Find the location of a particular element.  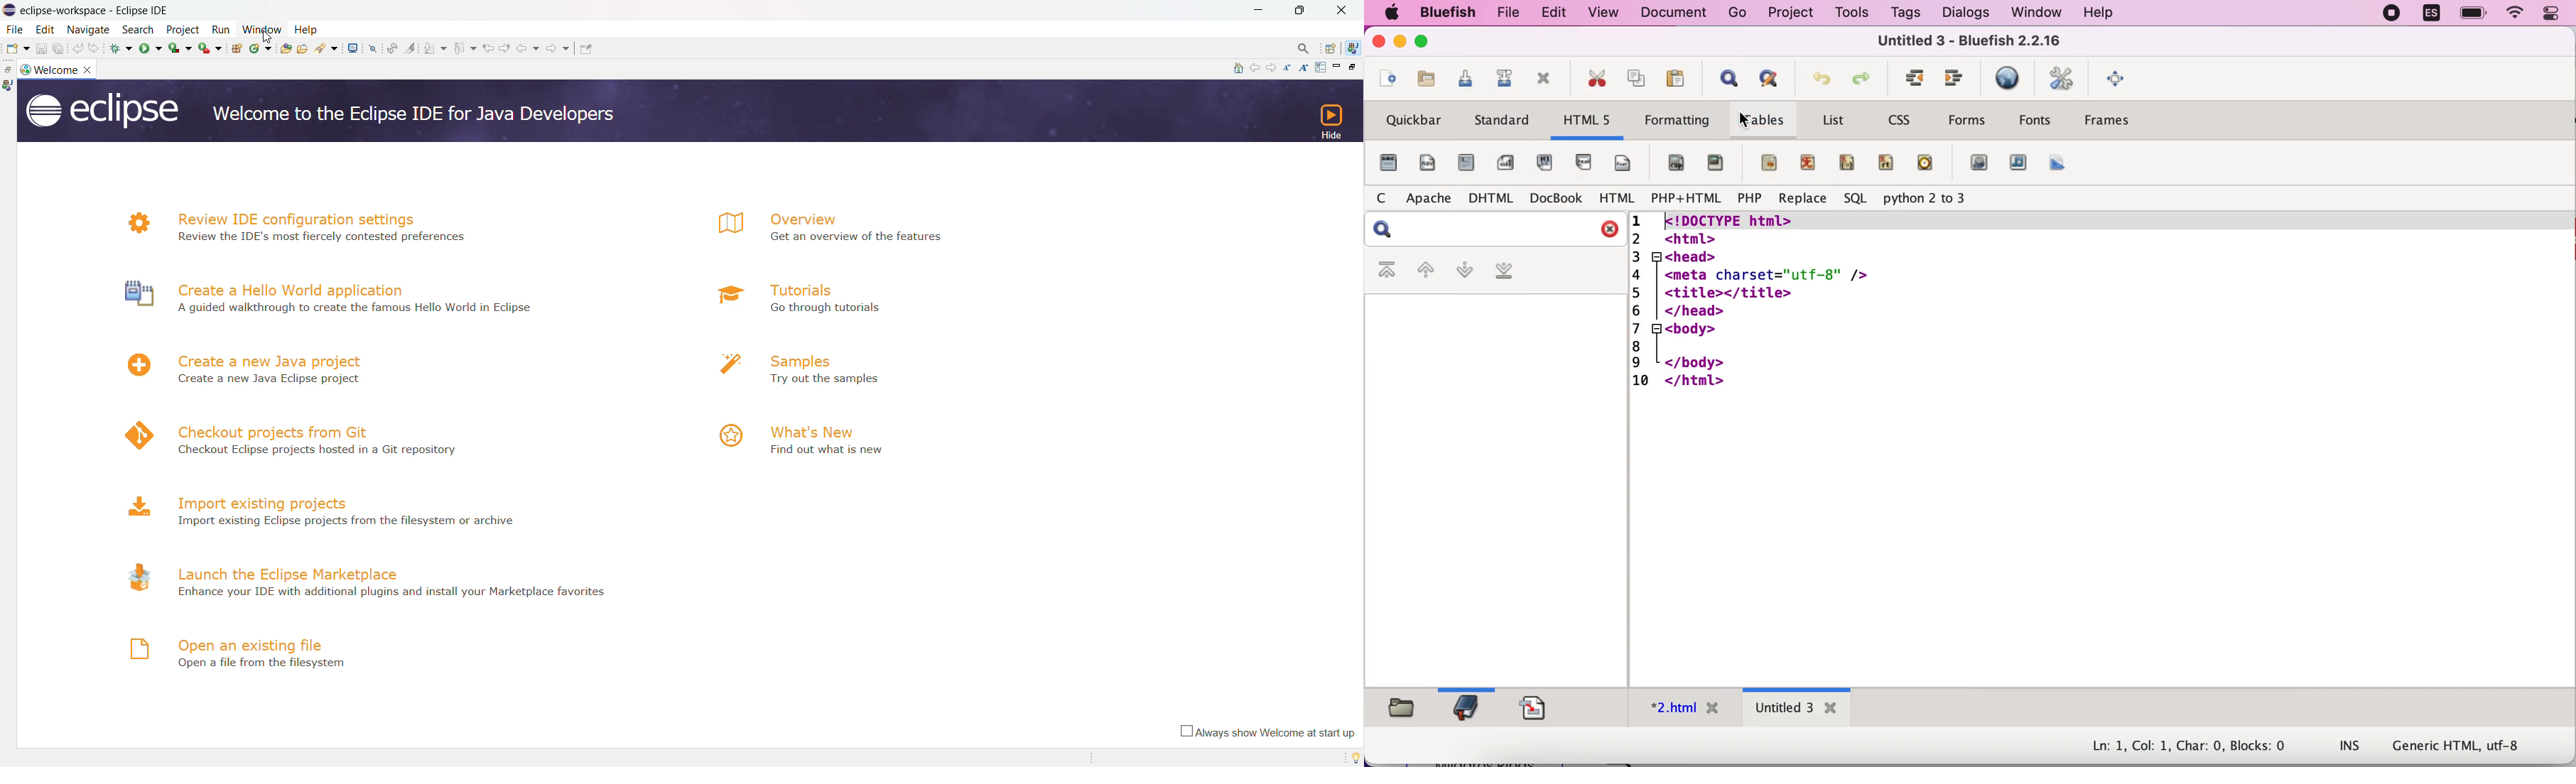

review IDE configuration settings is located at coordinates (295, 217).